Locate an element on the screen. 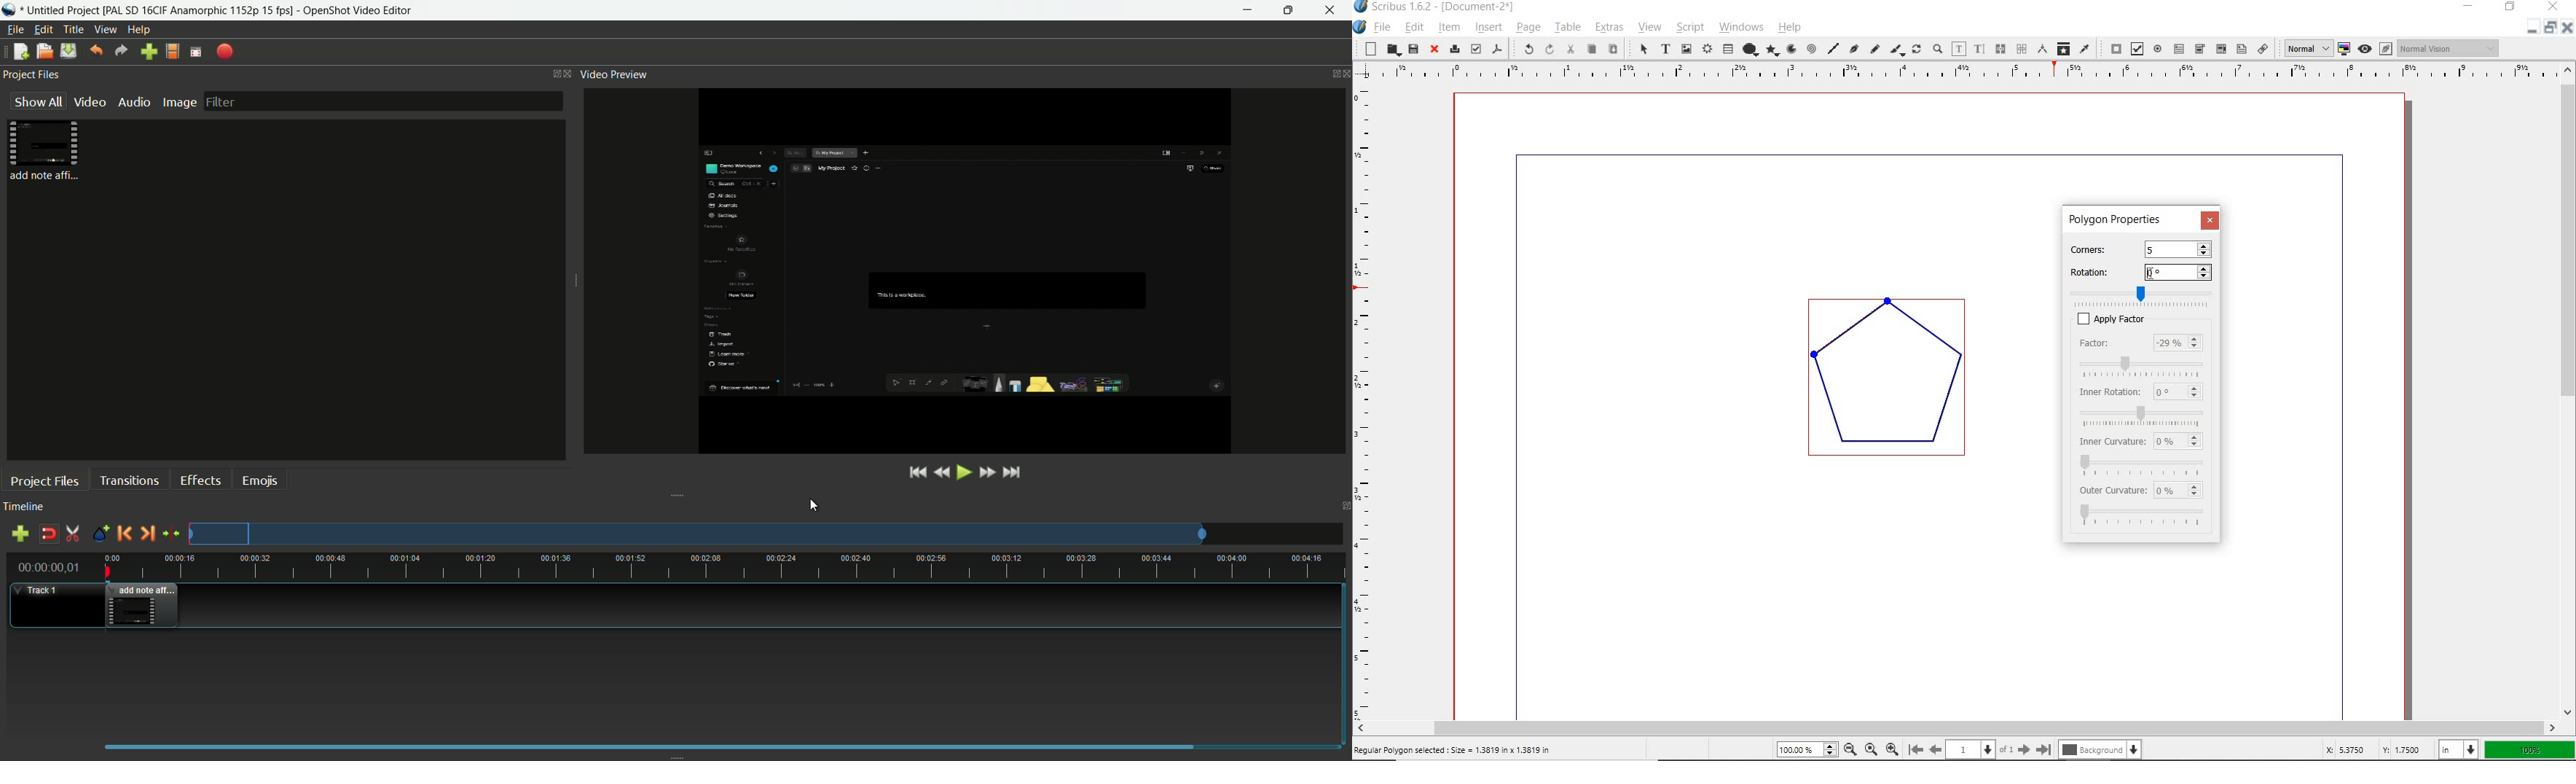  render frame is located at coordinates (1707, 47).